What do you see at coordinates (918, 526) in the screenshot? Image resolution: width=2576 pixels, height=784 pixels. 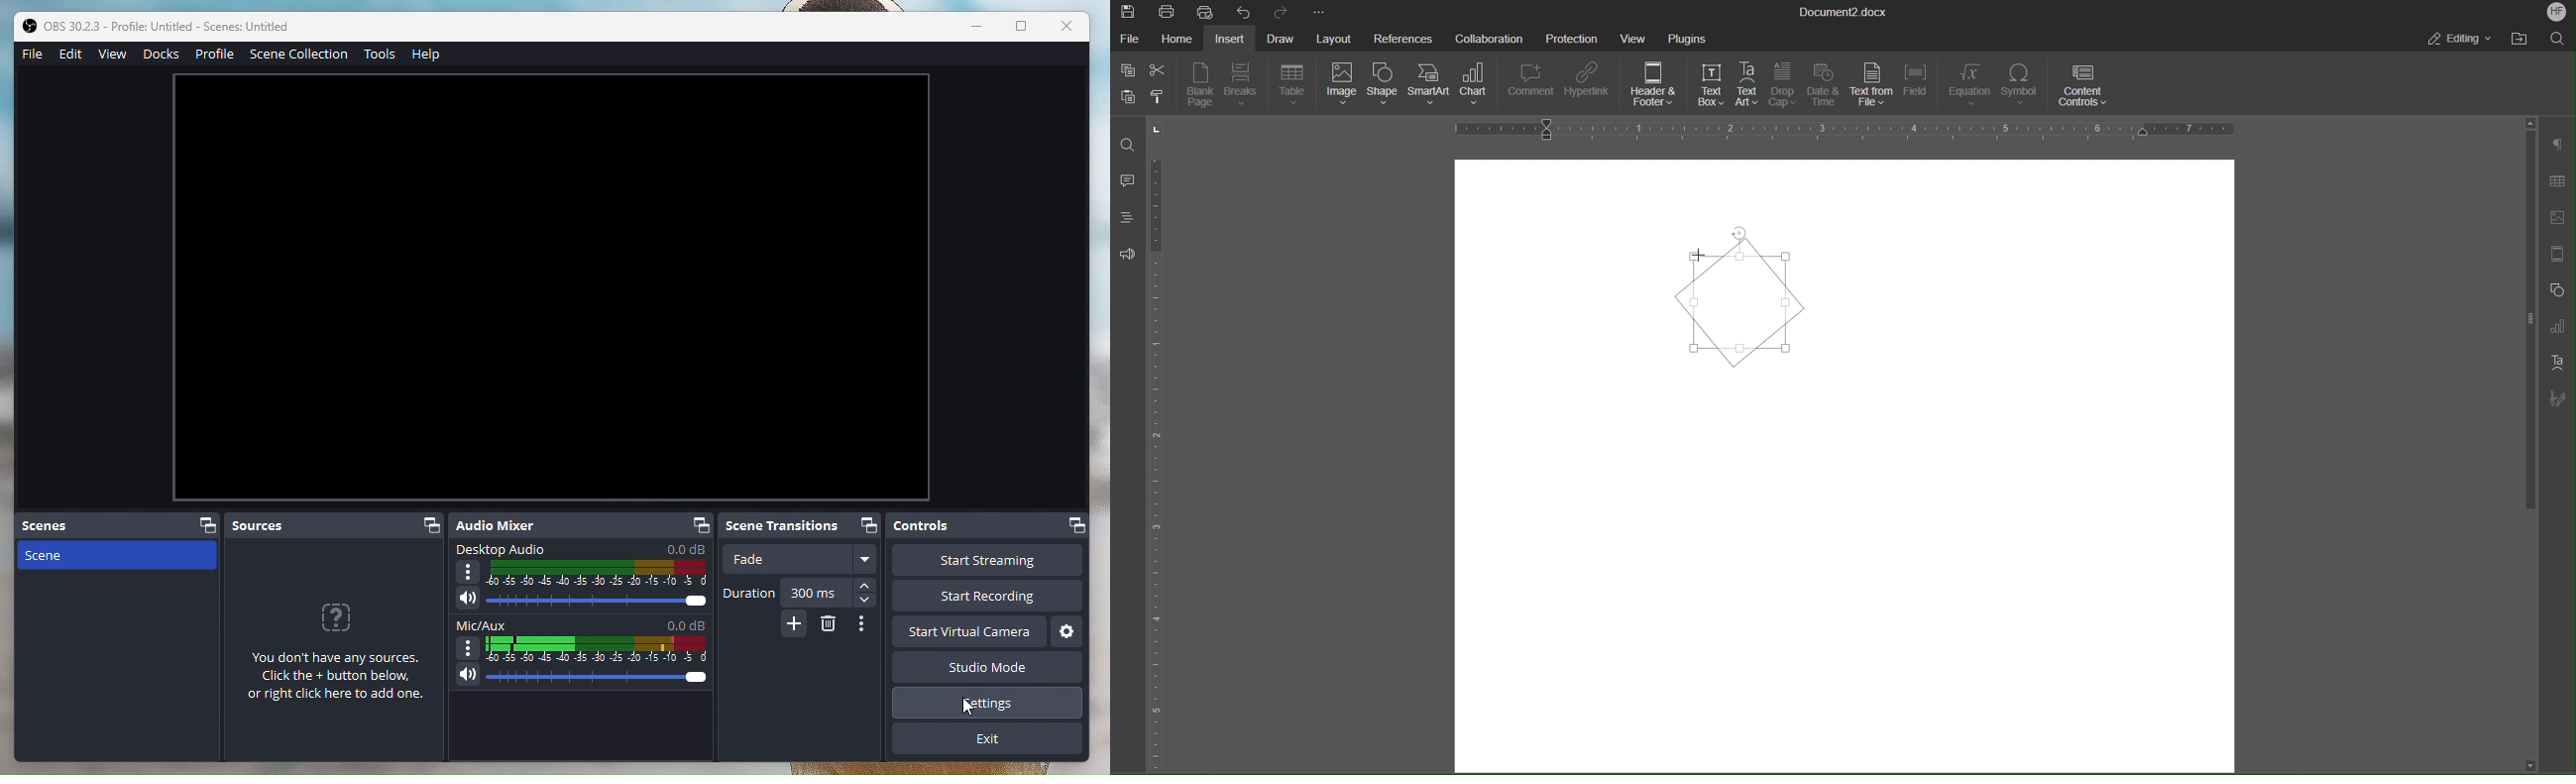 I see `Controls` at bounding box center [918, 526].